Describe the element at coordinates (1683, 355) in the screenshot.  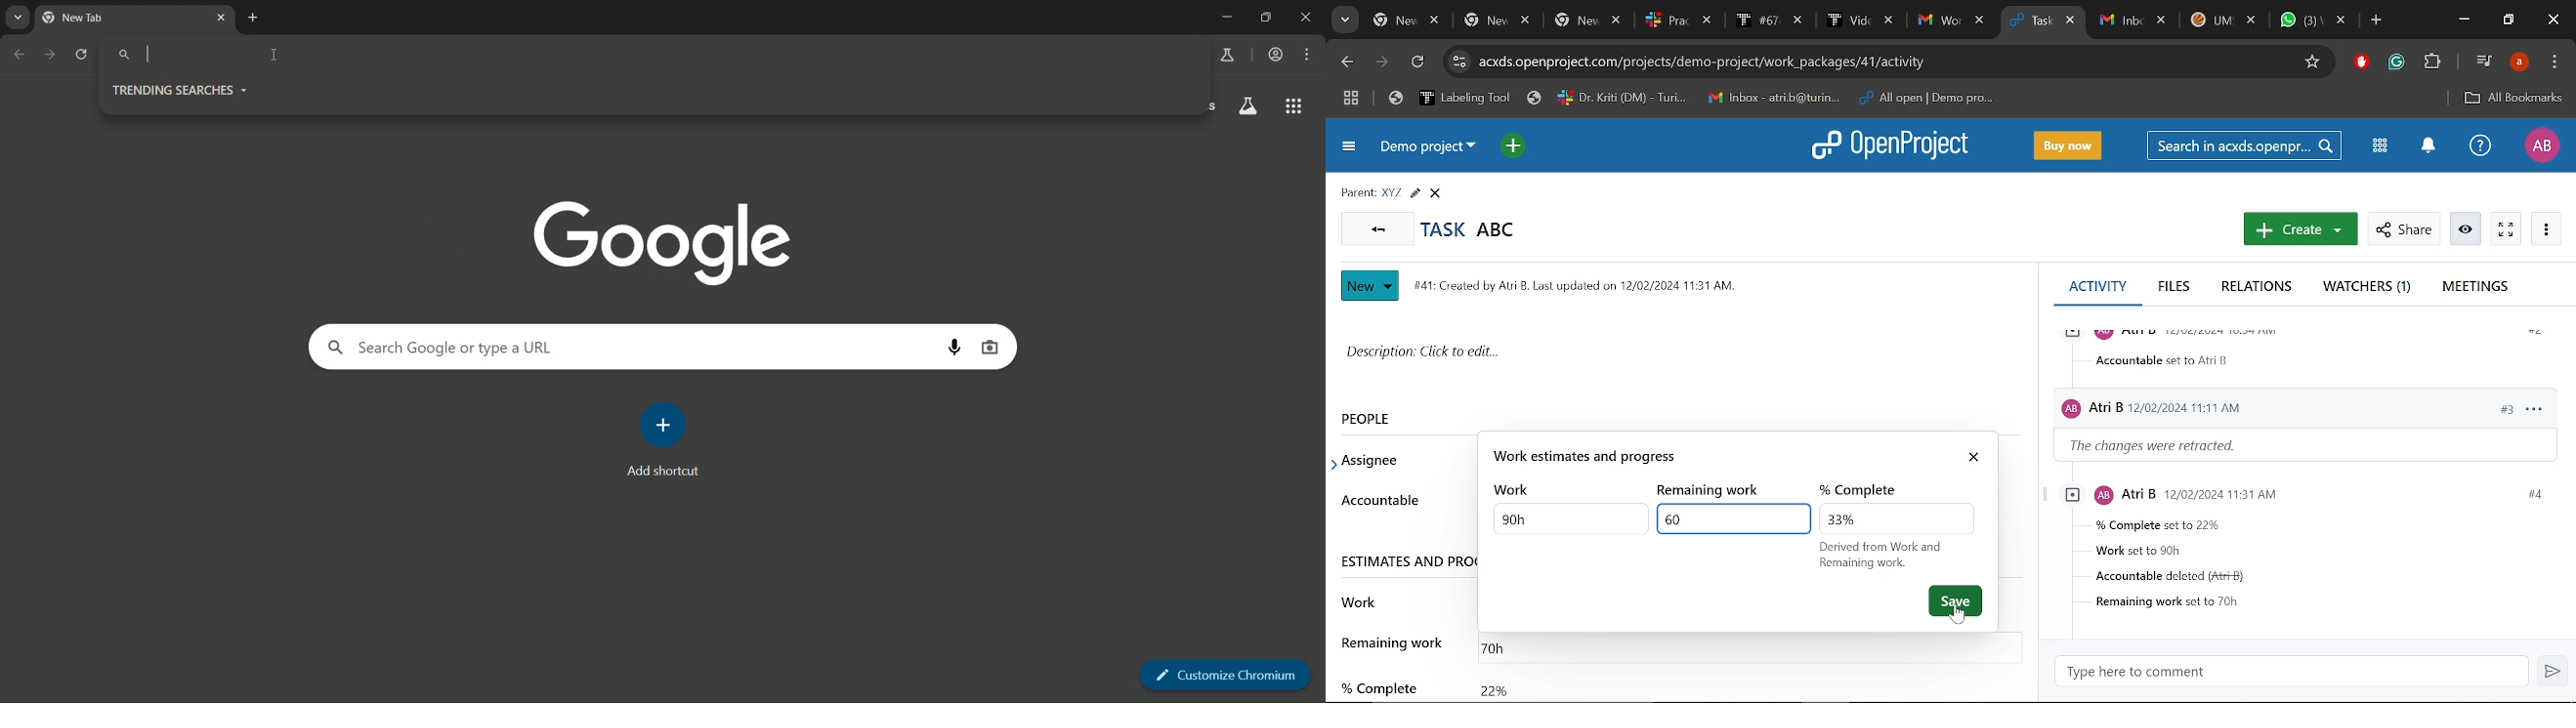
I see `Space for writting description` at that location.